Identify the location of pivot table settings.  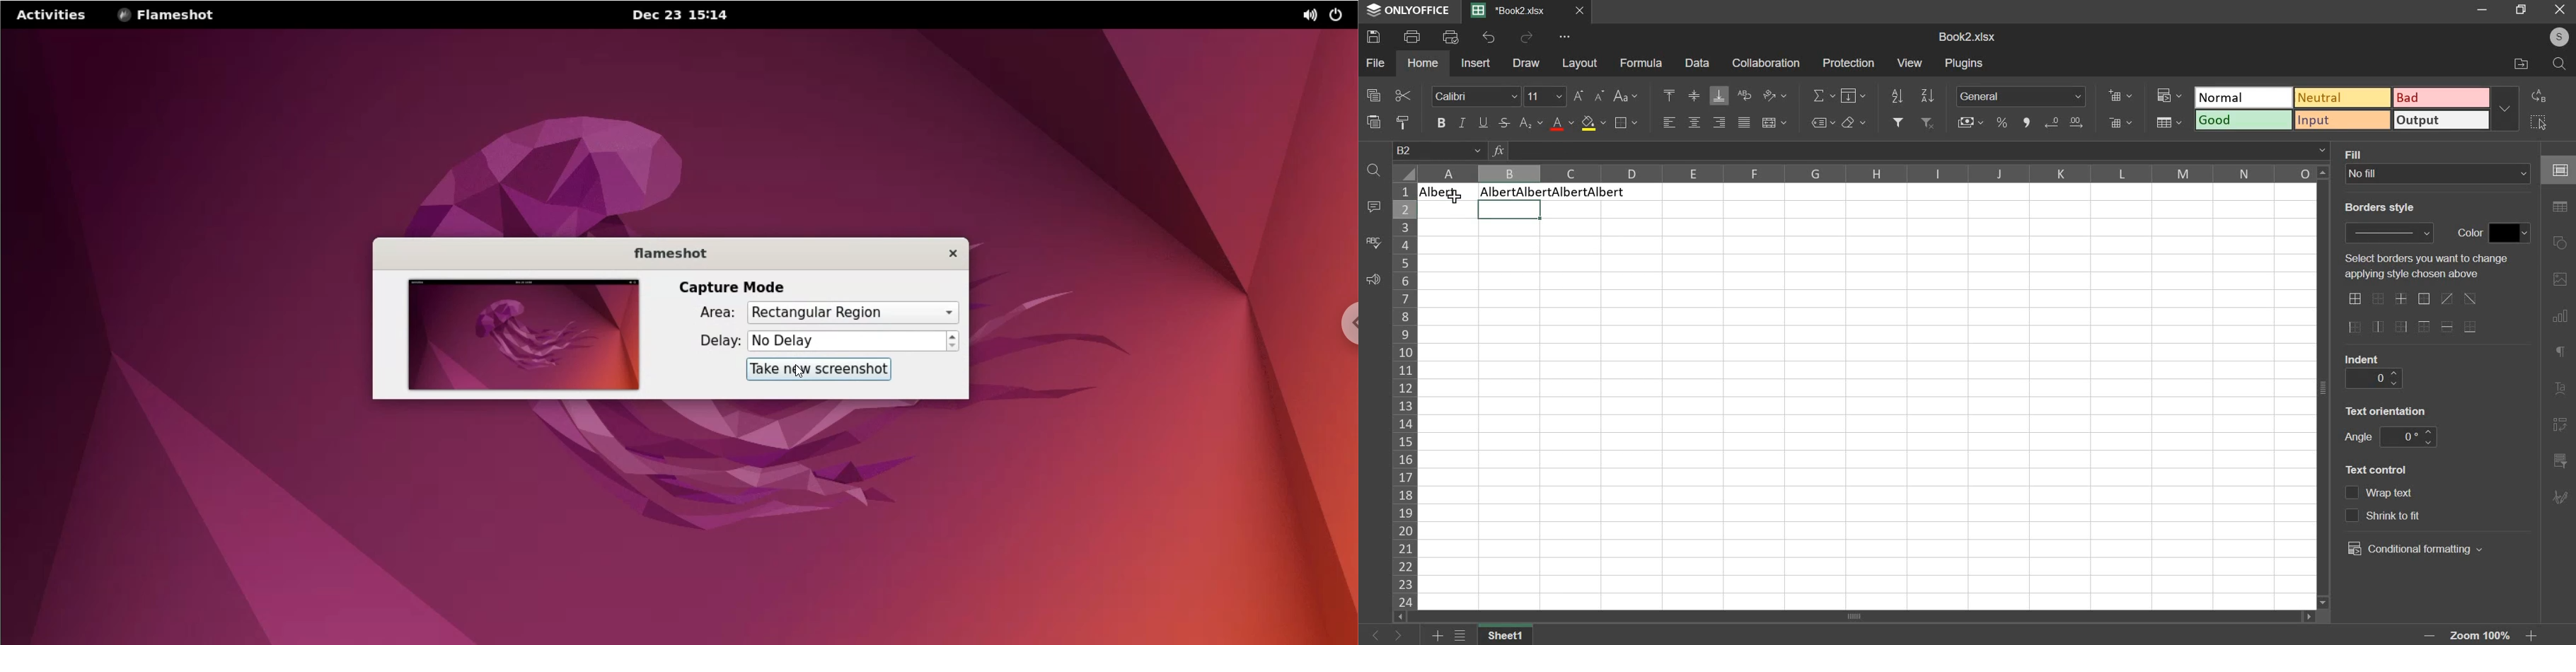
(2560, 426).